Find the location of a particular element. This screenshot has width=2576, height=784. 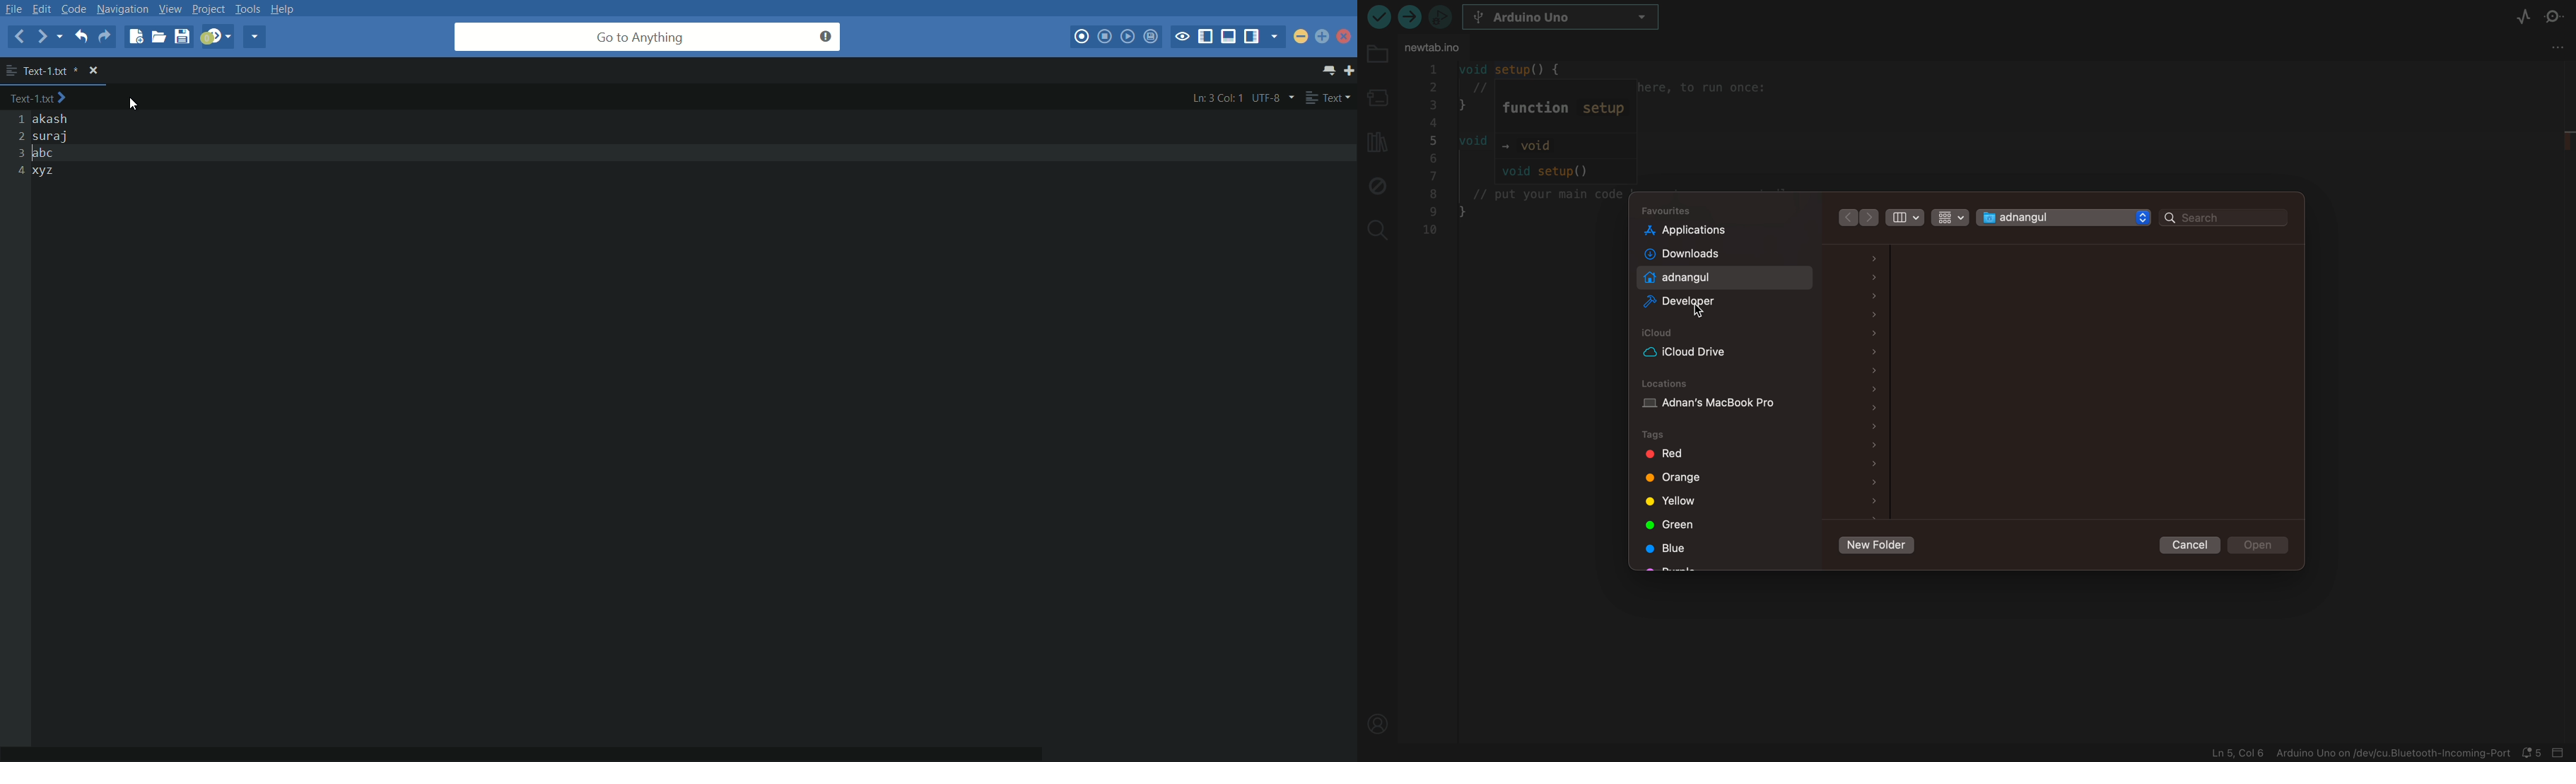

icloud is located at coordinates (1662, 333).